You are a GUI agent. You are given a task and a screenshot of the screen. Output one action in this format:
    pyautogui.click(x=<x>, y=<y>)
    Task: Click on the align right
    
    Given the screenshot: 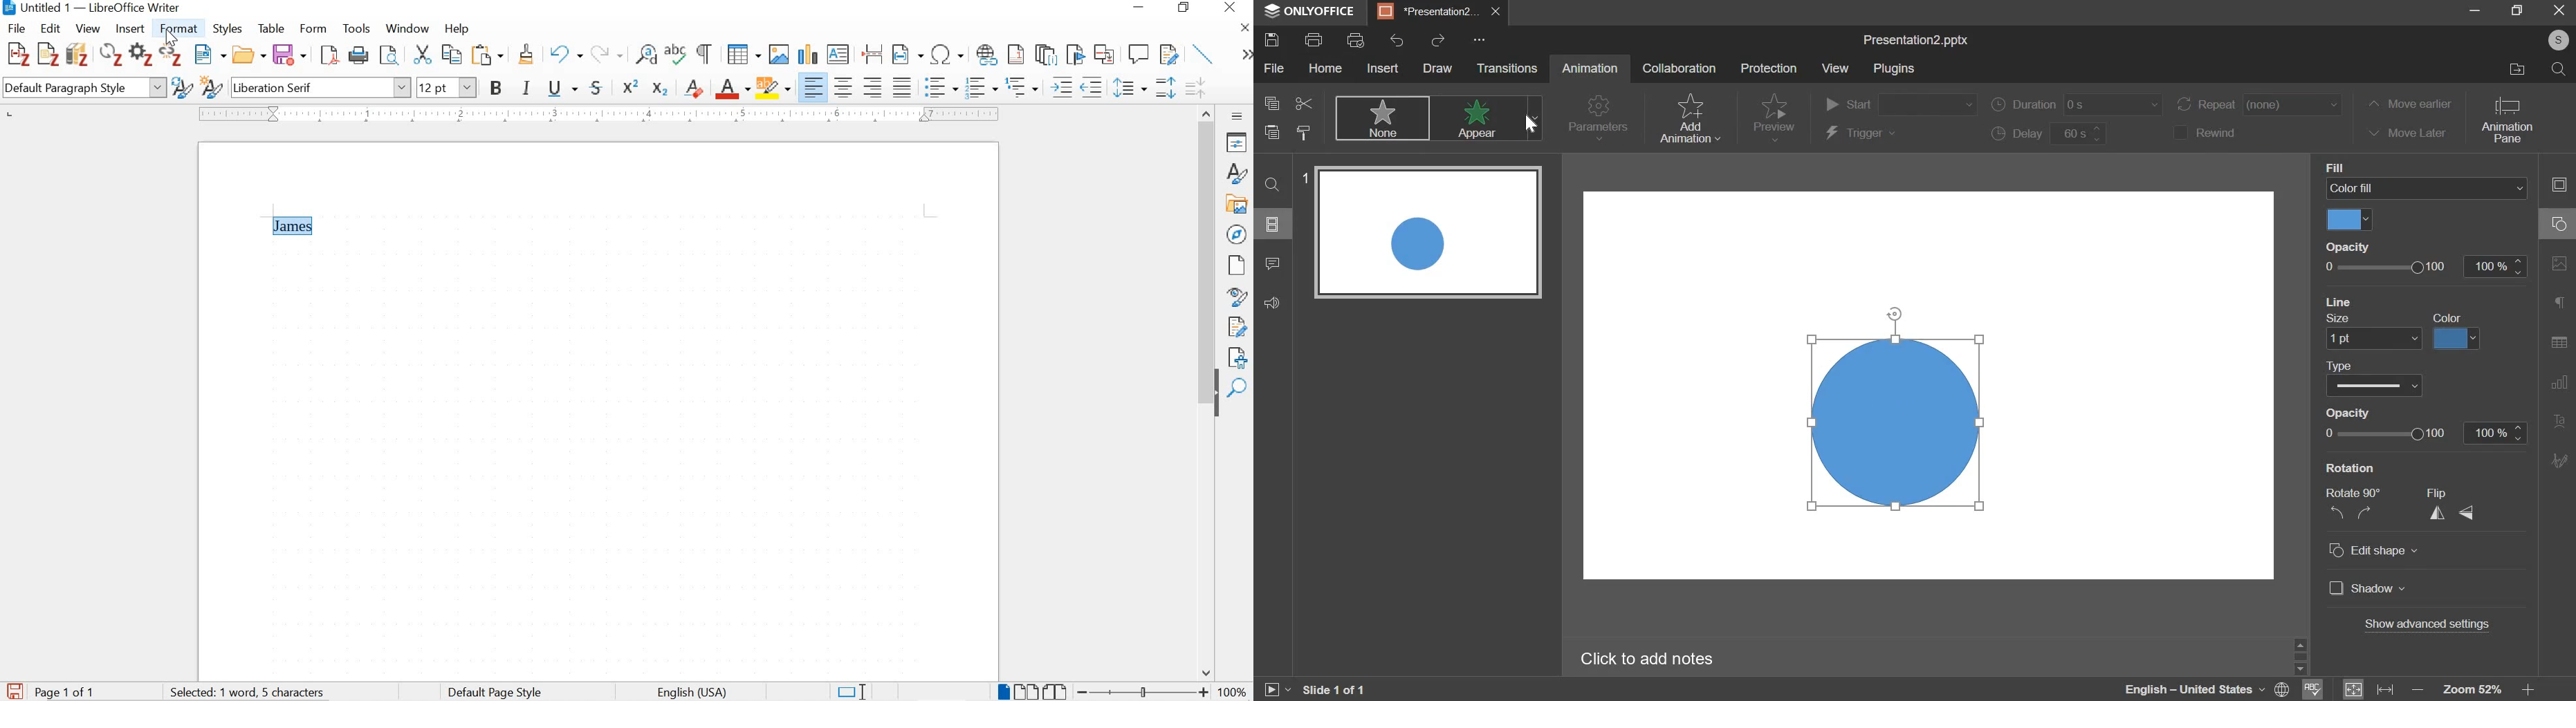 What is the action you would take?
    pyautogui.click(x=875, y=87)
    